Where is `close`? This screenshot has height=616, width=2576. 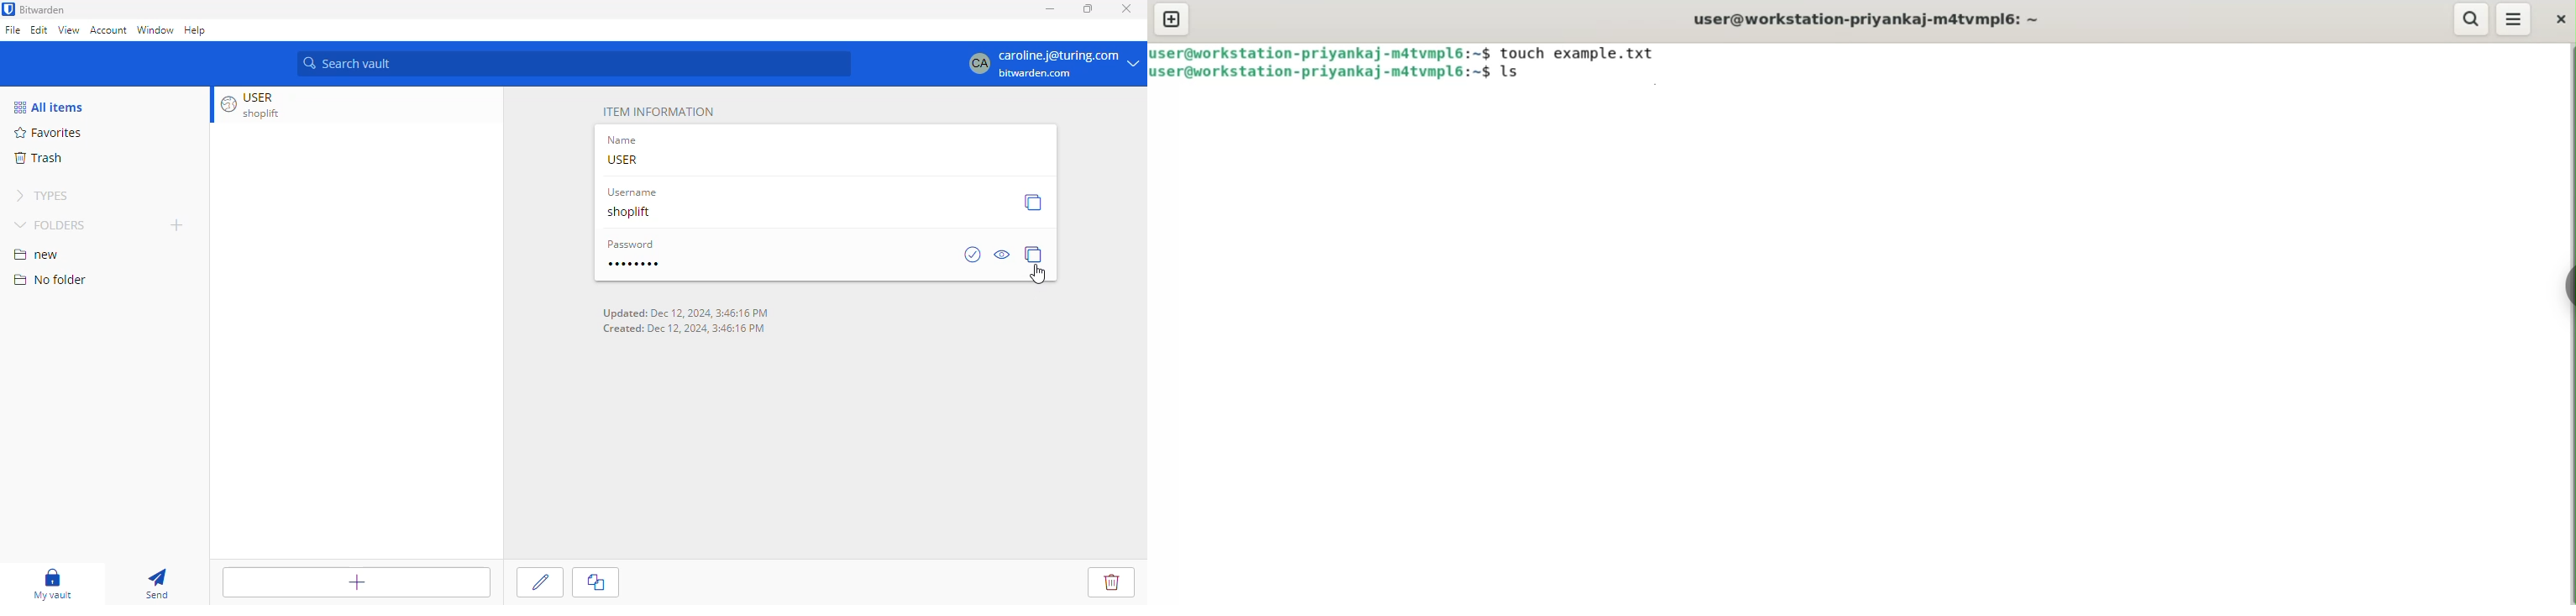 close is located at coordinates (1125, 8).